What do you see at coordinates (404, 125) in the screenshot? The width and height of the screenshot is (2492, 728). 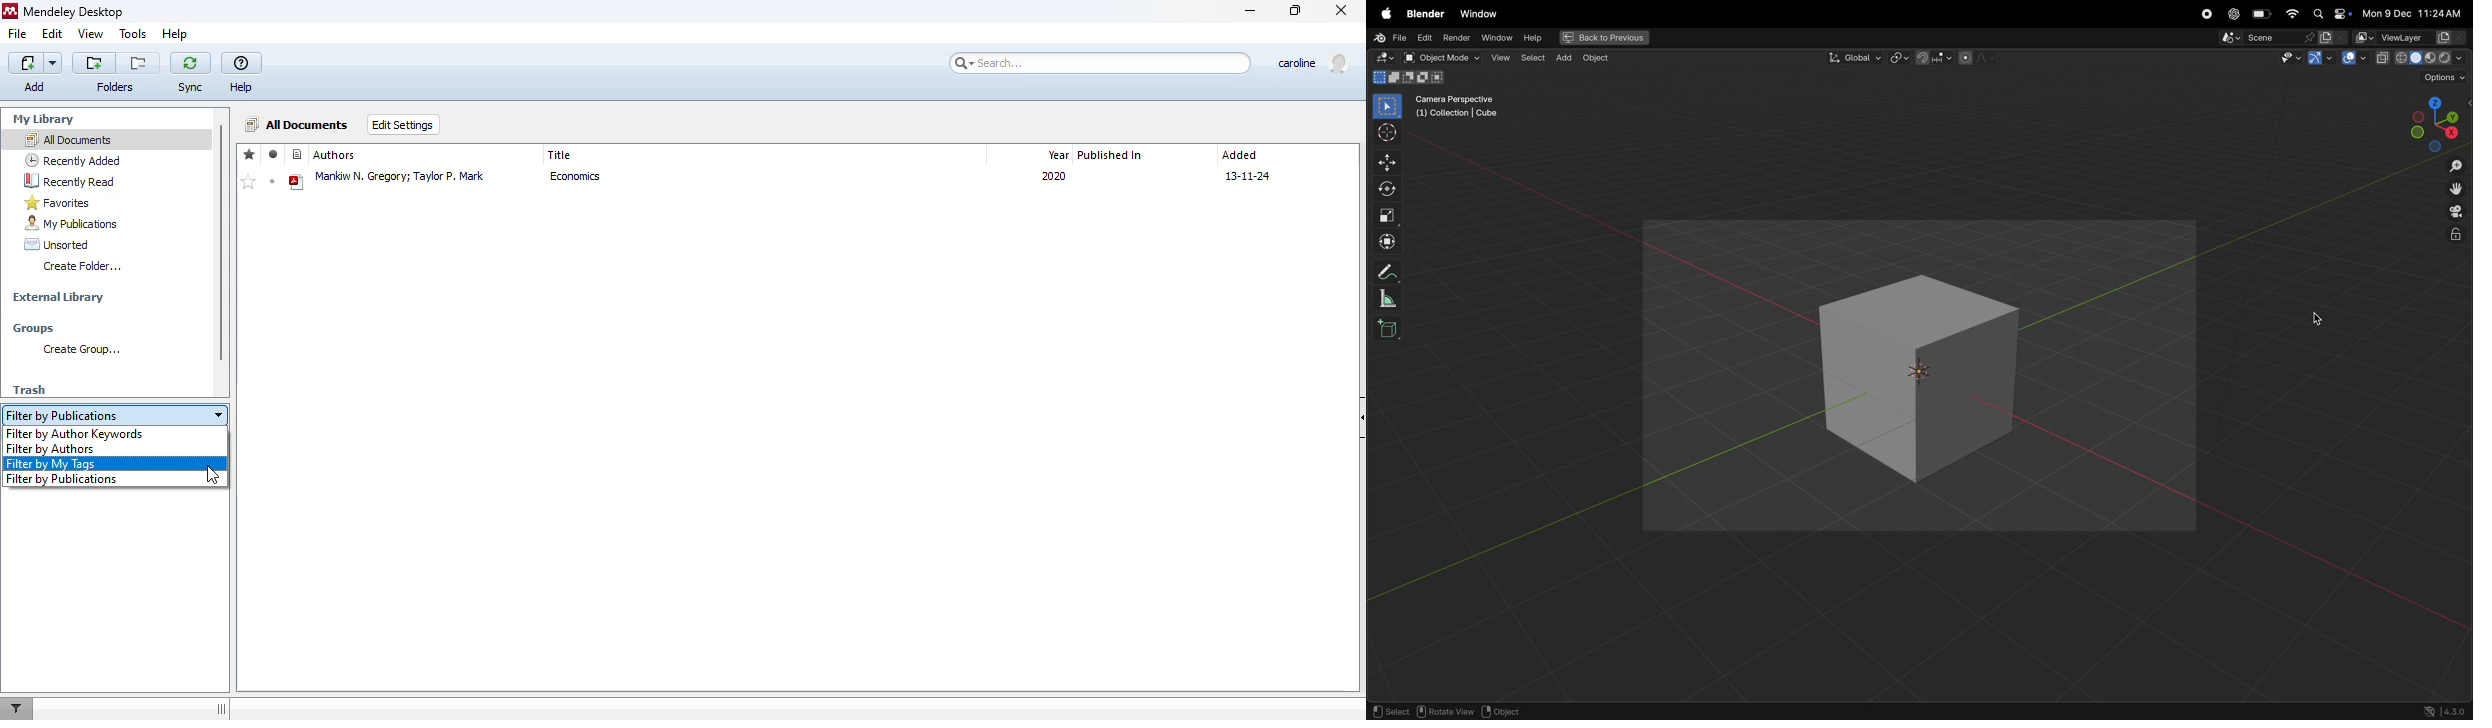 I see `edit settings` at bounding box center [404, 125].